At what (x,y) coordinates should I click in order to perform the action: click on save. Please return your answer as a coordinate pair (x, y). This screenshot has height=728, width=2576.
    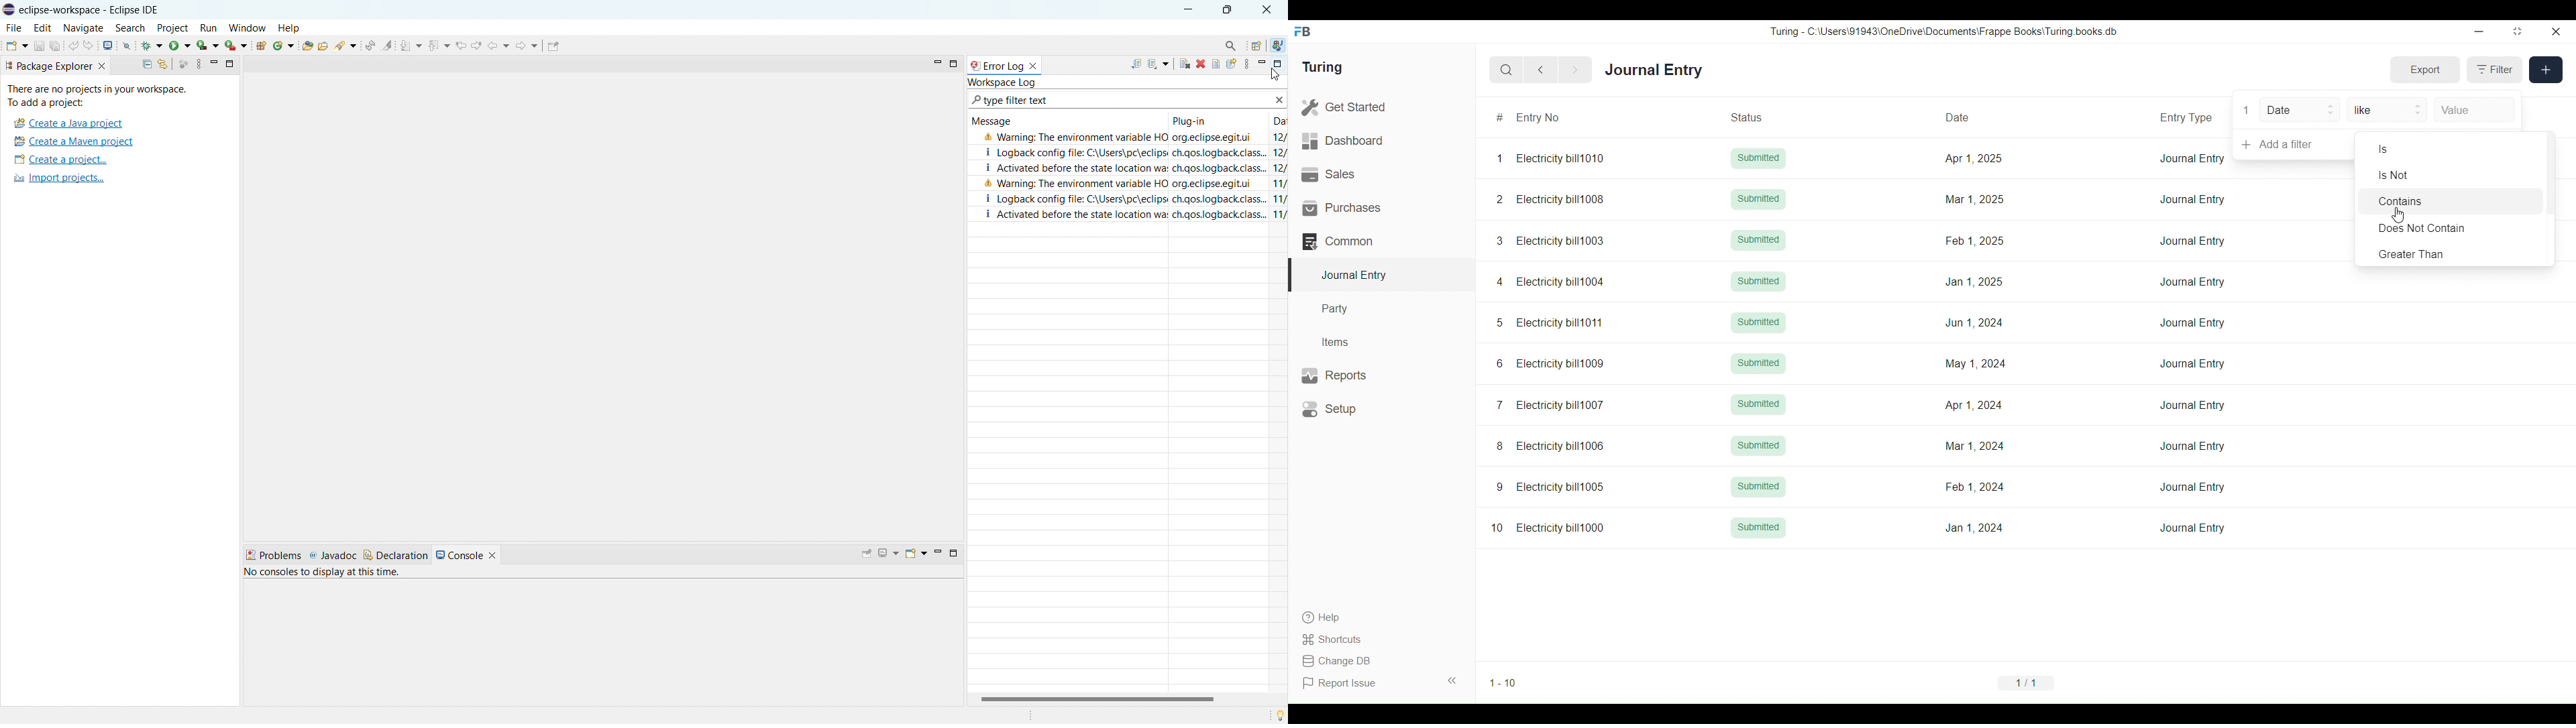
    Looking at the image, I should click on (39, 45).